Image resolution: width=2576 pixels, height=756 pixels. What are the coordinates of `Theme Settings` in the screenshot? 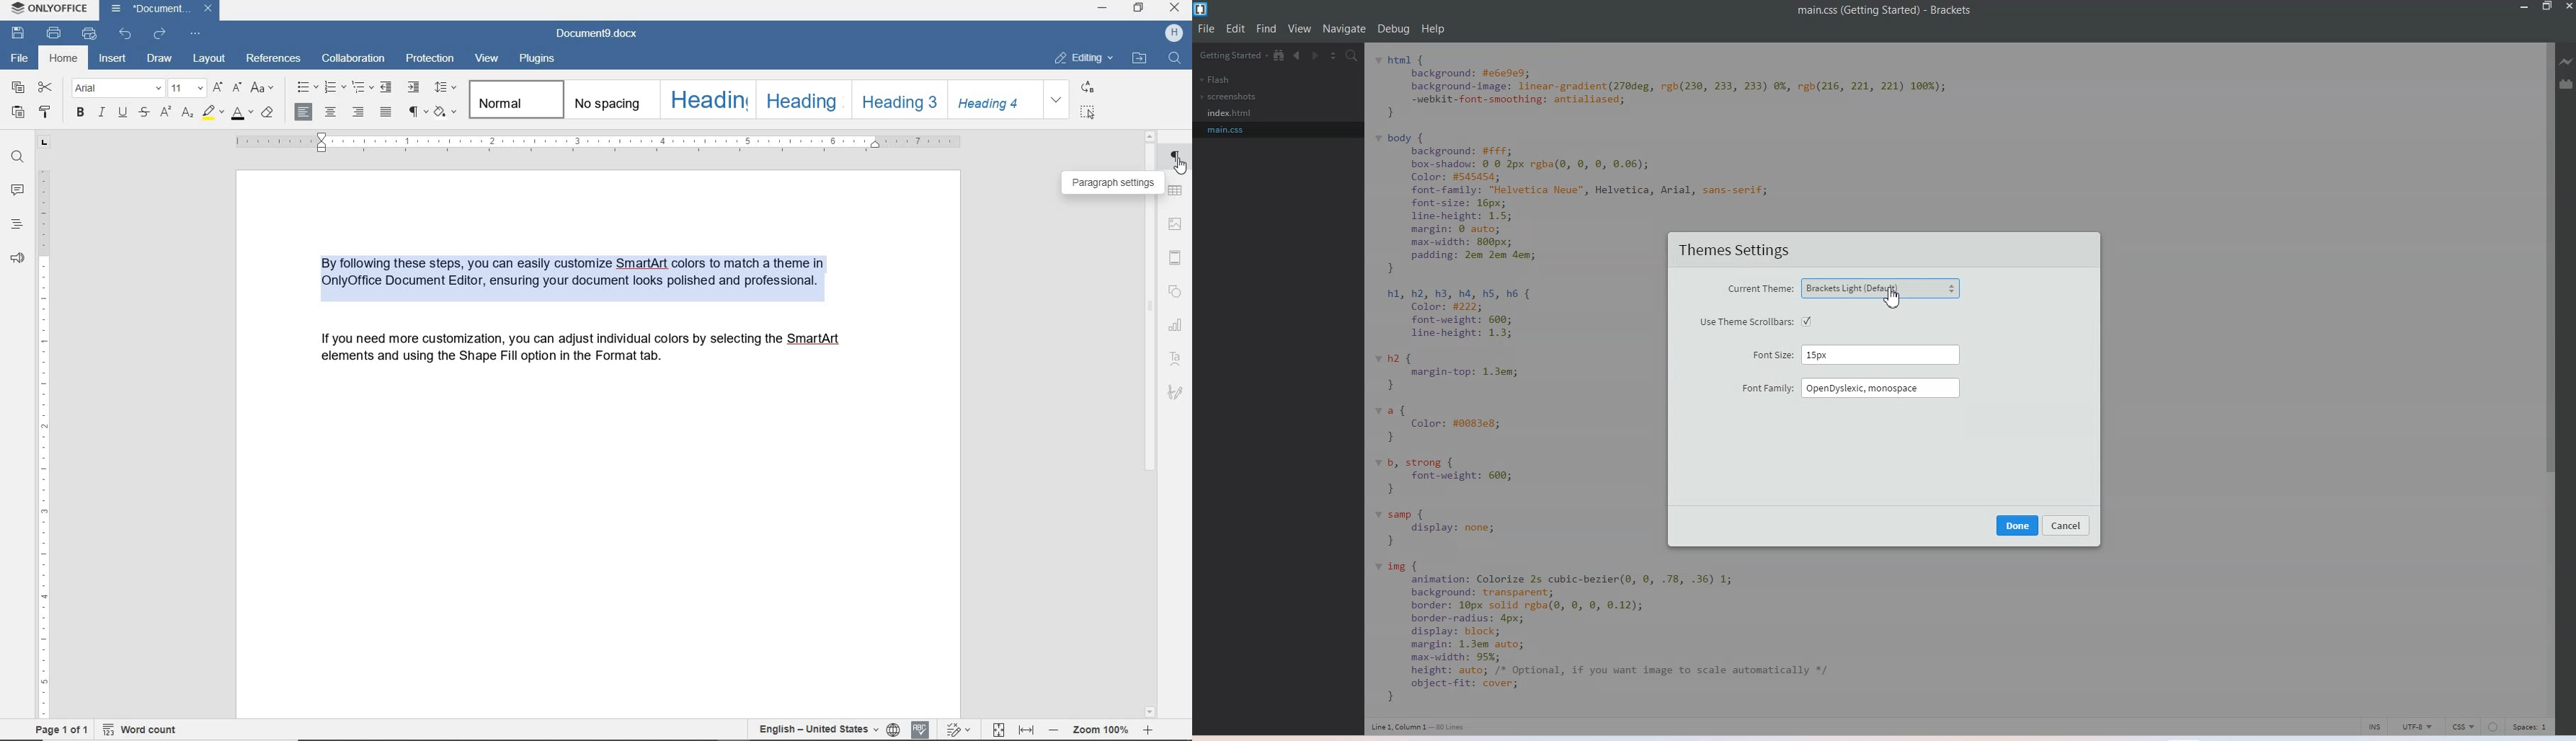 It's located at (1735, 251).